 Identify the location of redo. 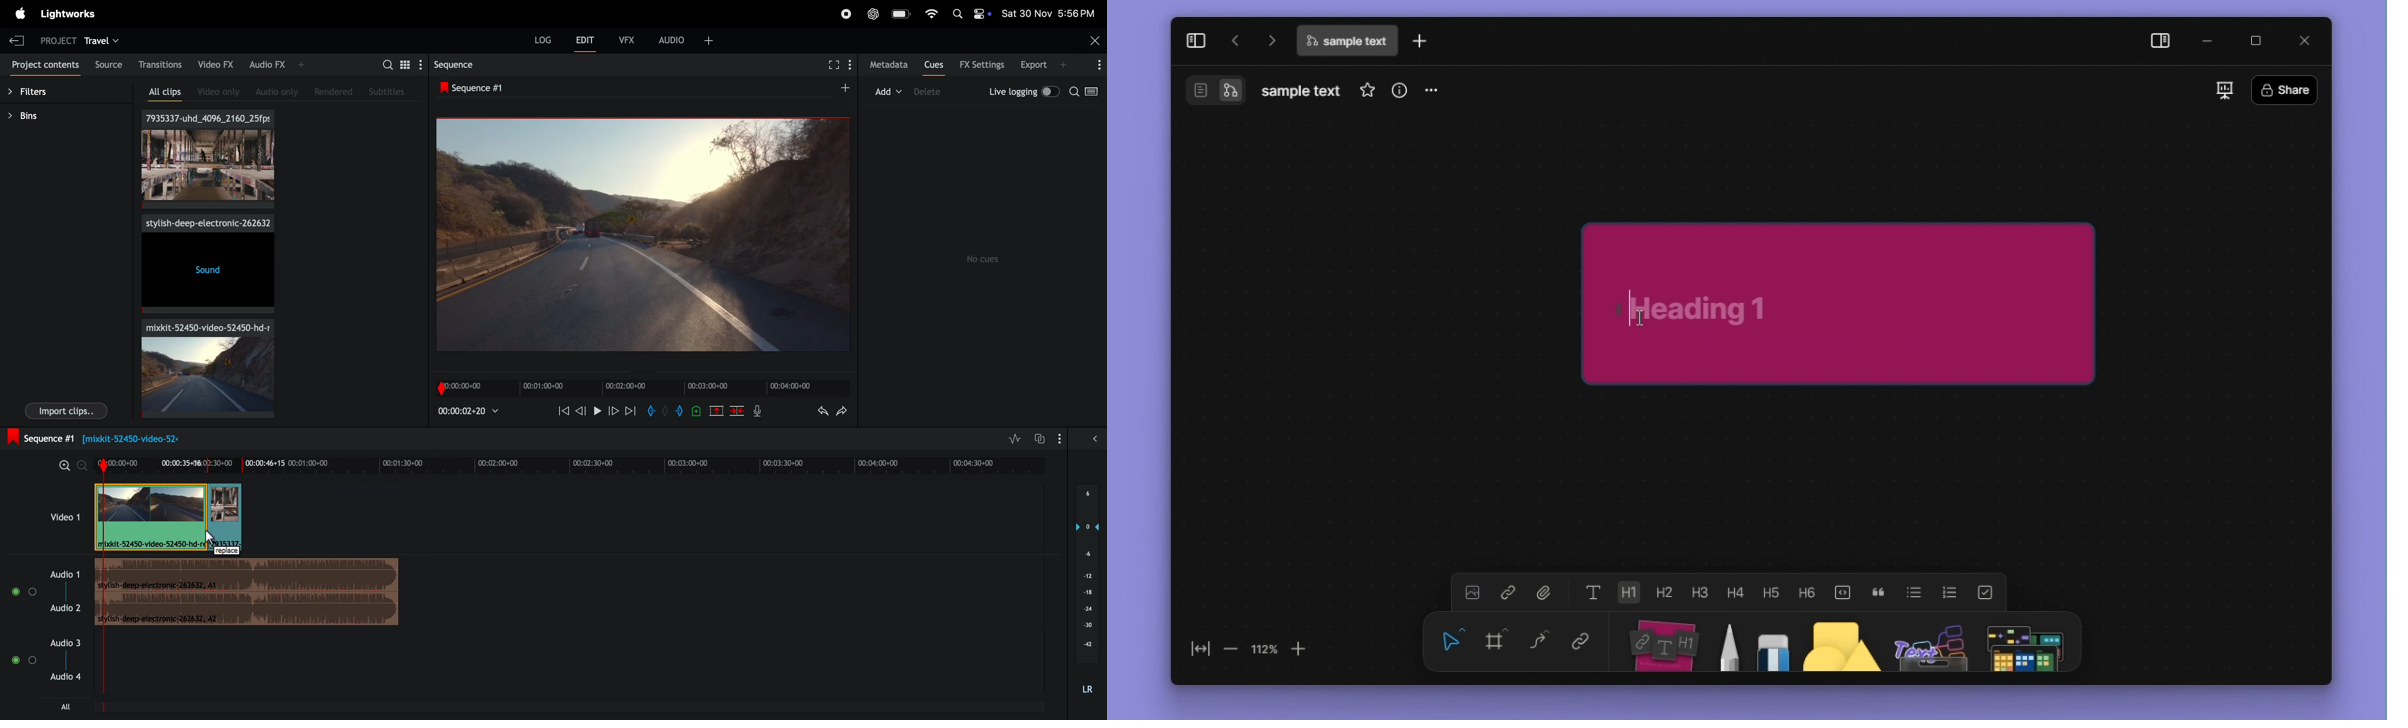
(842, 412).